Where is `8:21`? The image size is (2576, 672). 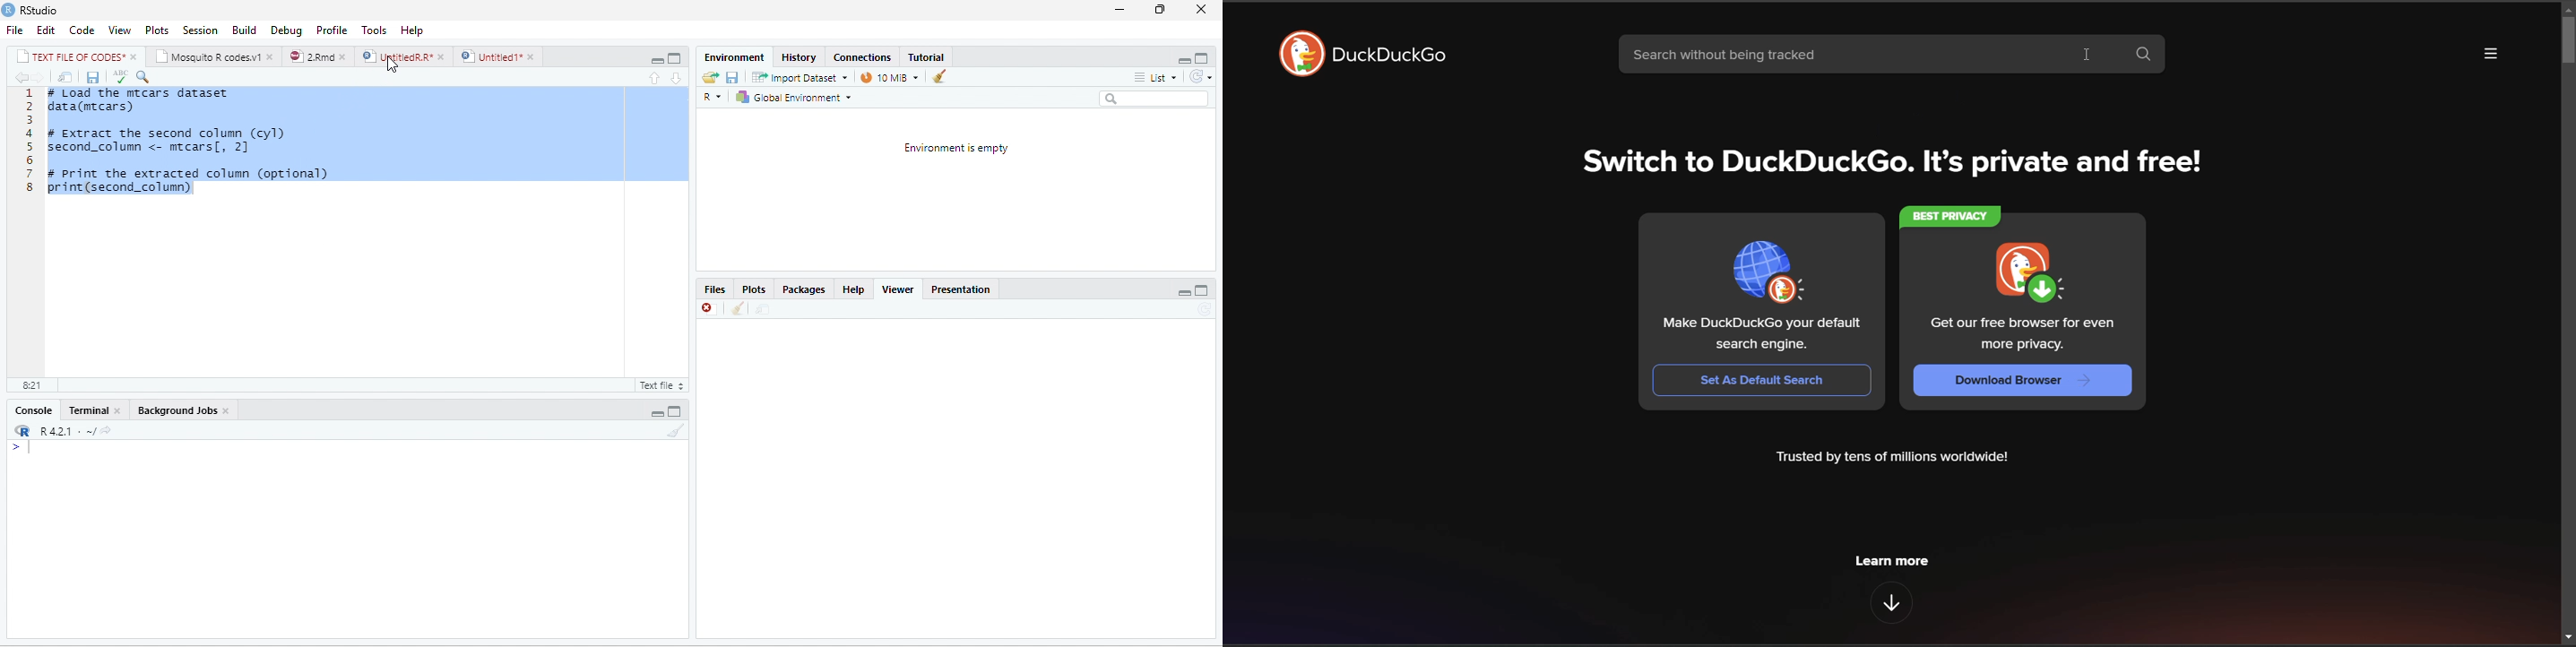 8:21 is located at coordinates (30, 386).